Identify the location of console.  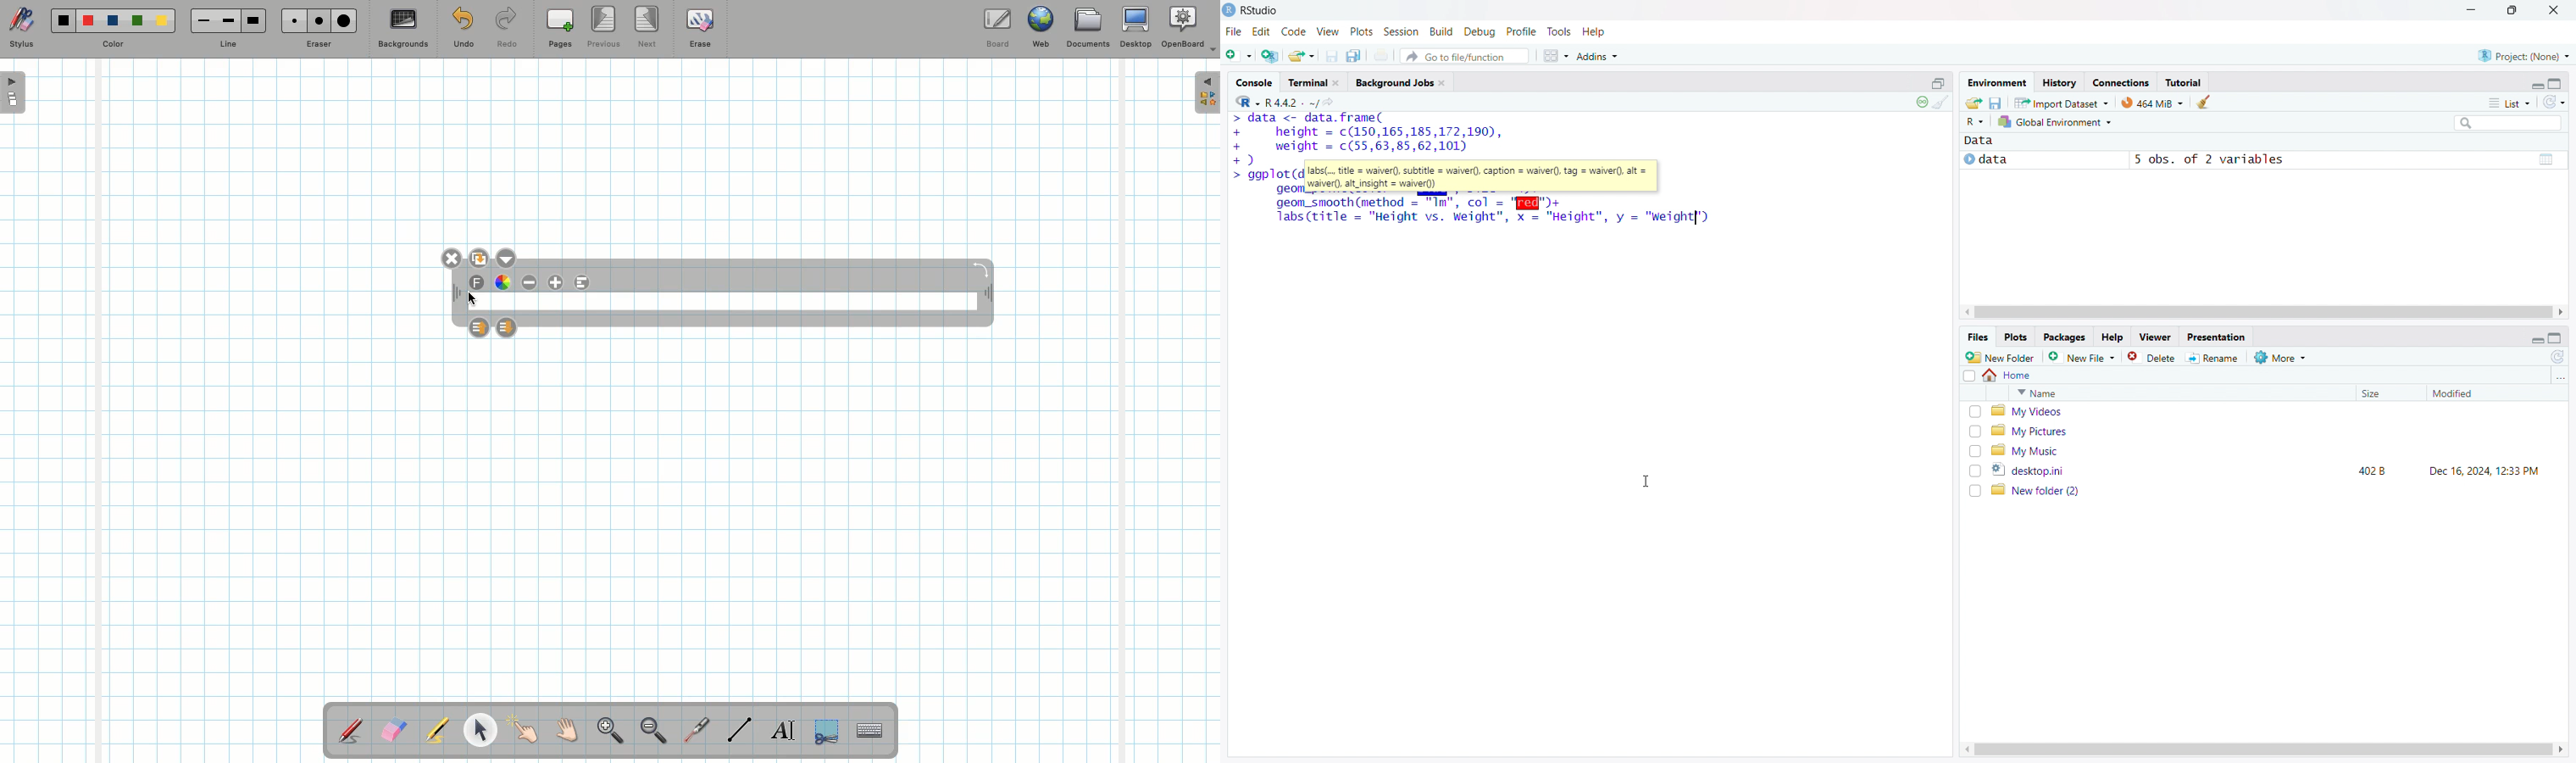
(1254, 83).